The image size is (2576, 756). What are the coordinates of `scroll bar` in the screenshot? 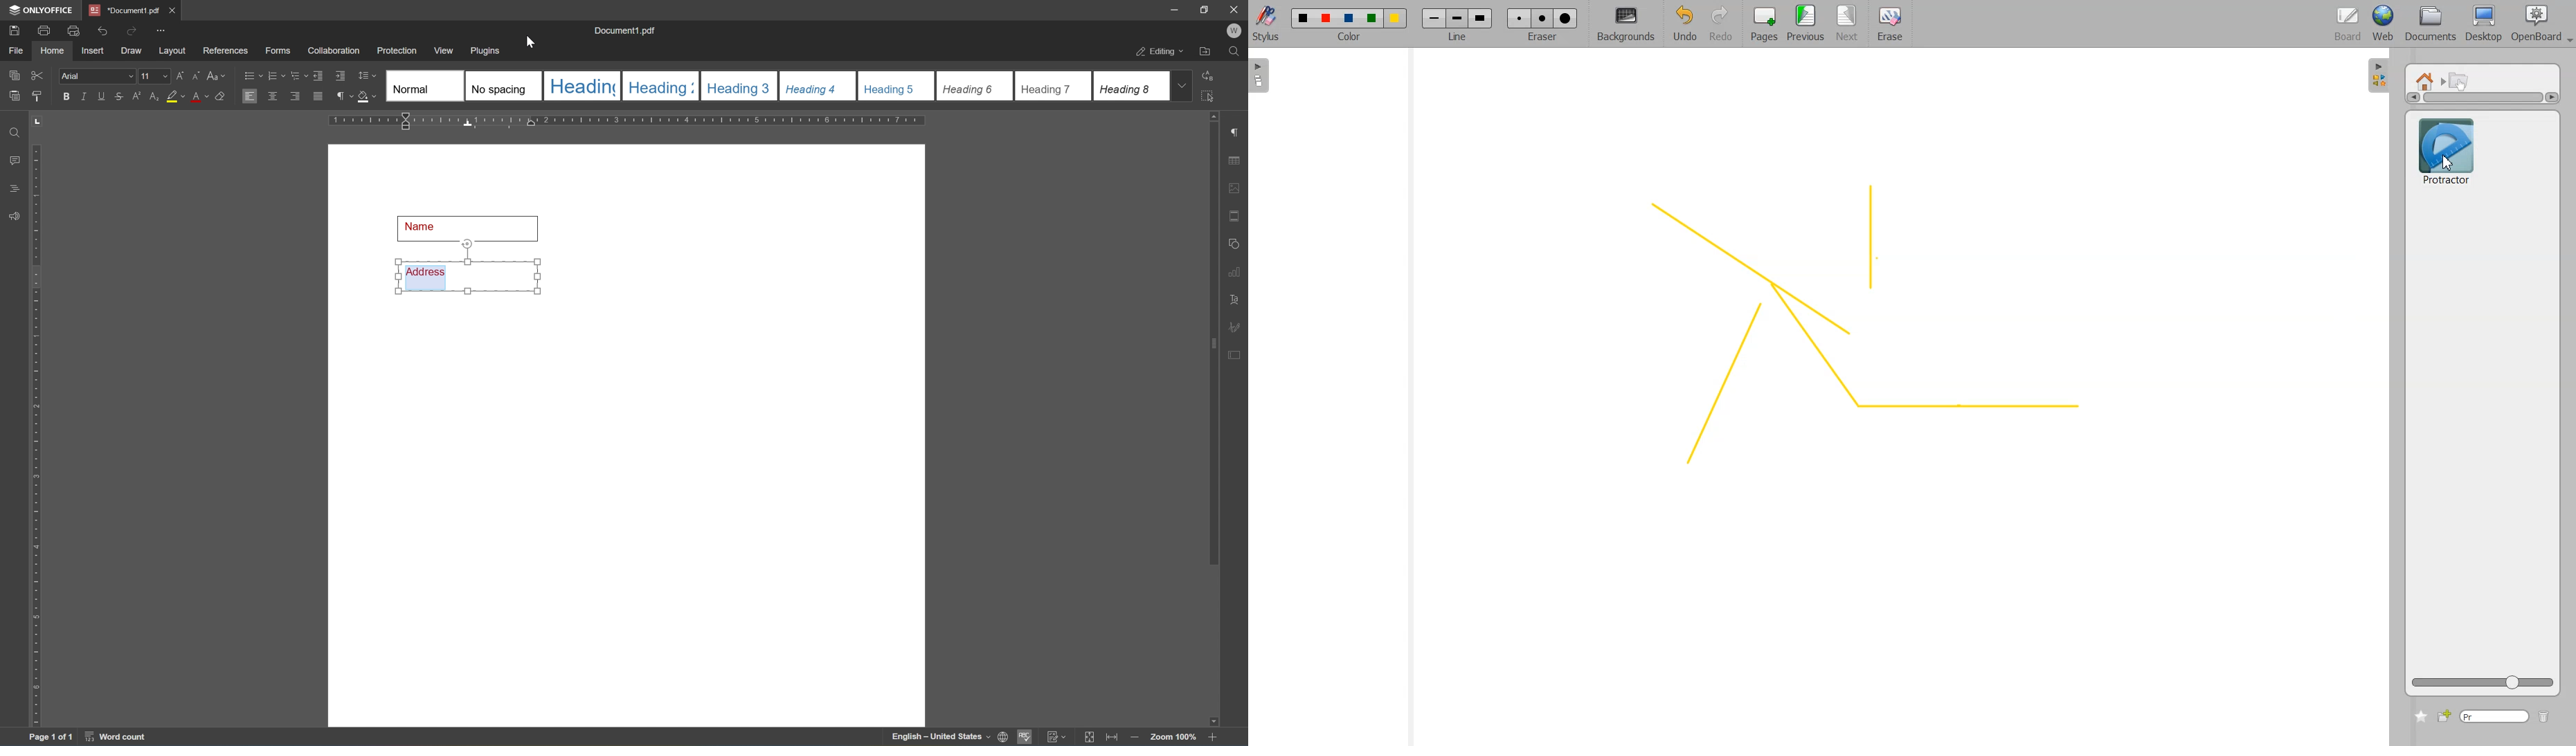 It's located at (1215, 344).